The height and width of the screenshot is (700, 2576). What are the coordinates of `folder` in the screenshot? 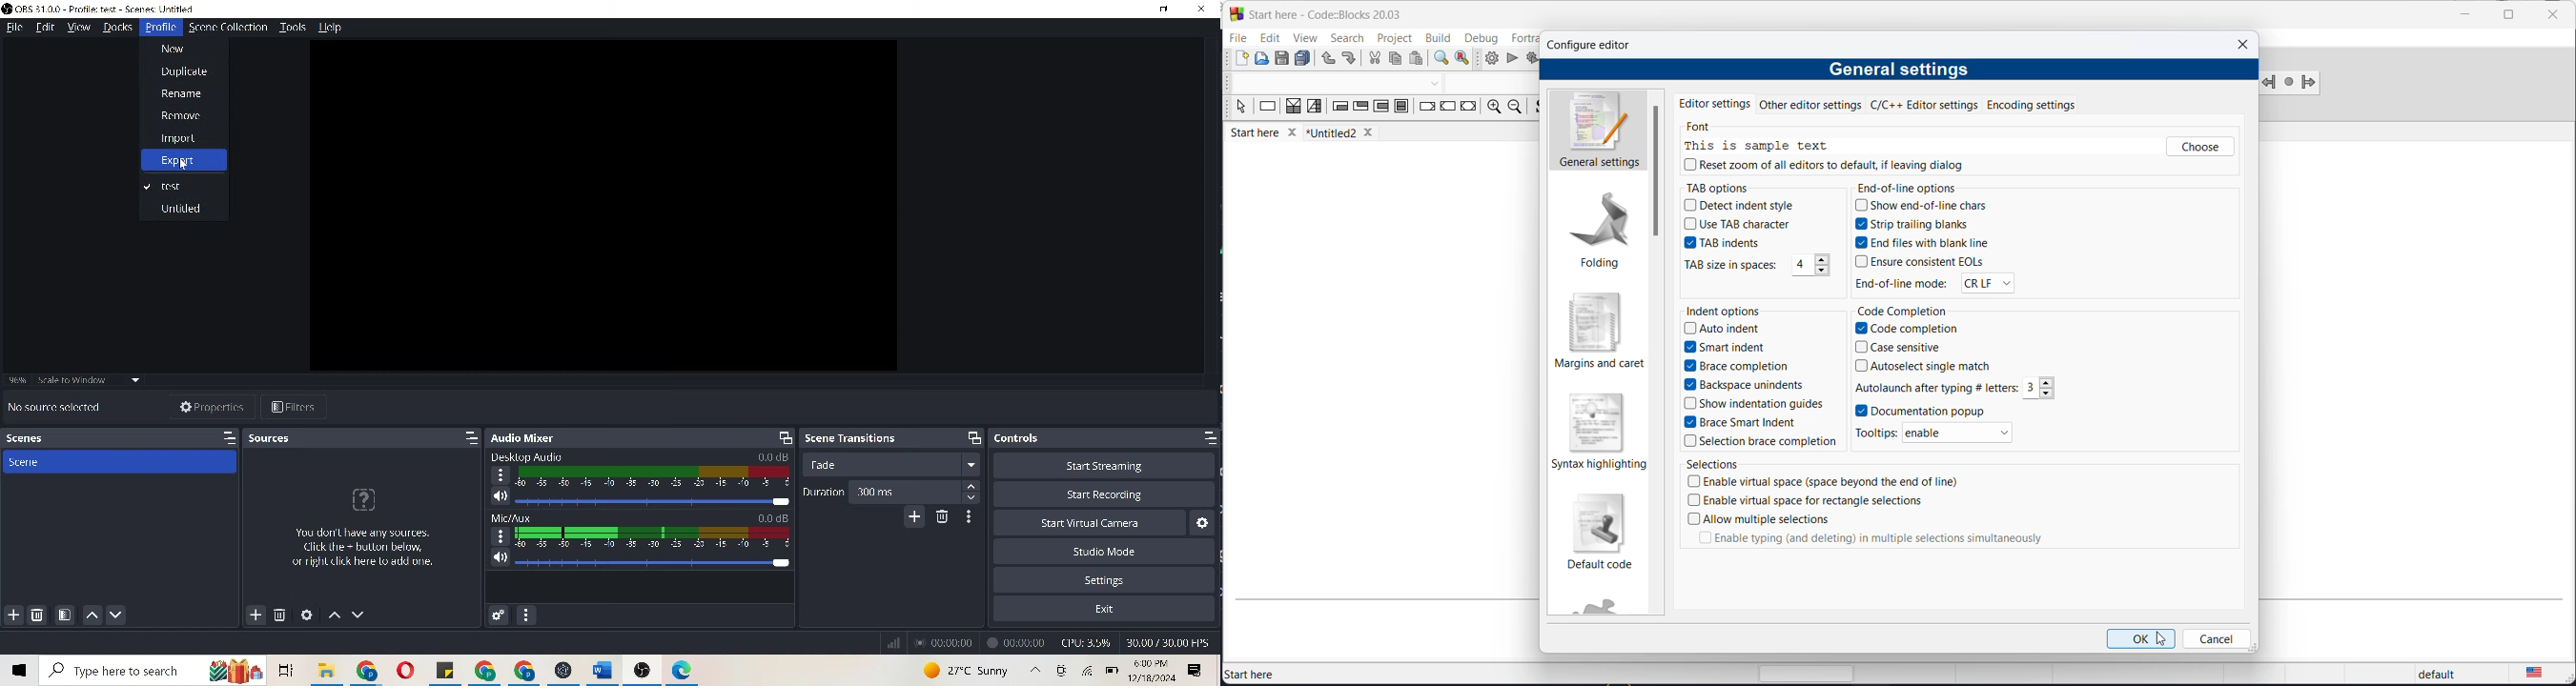 It's located at (325, 670).